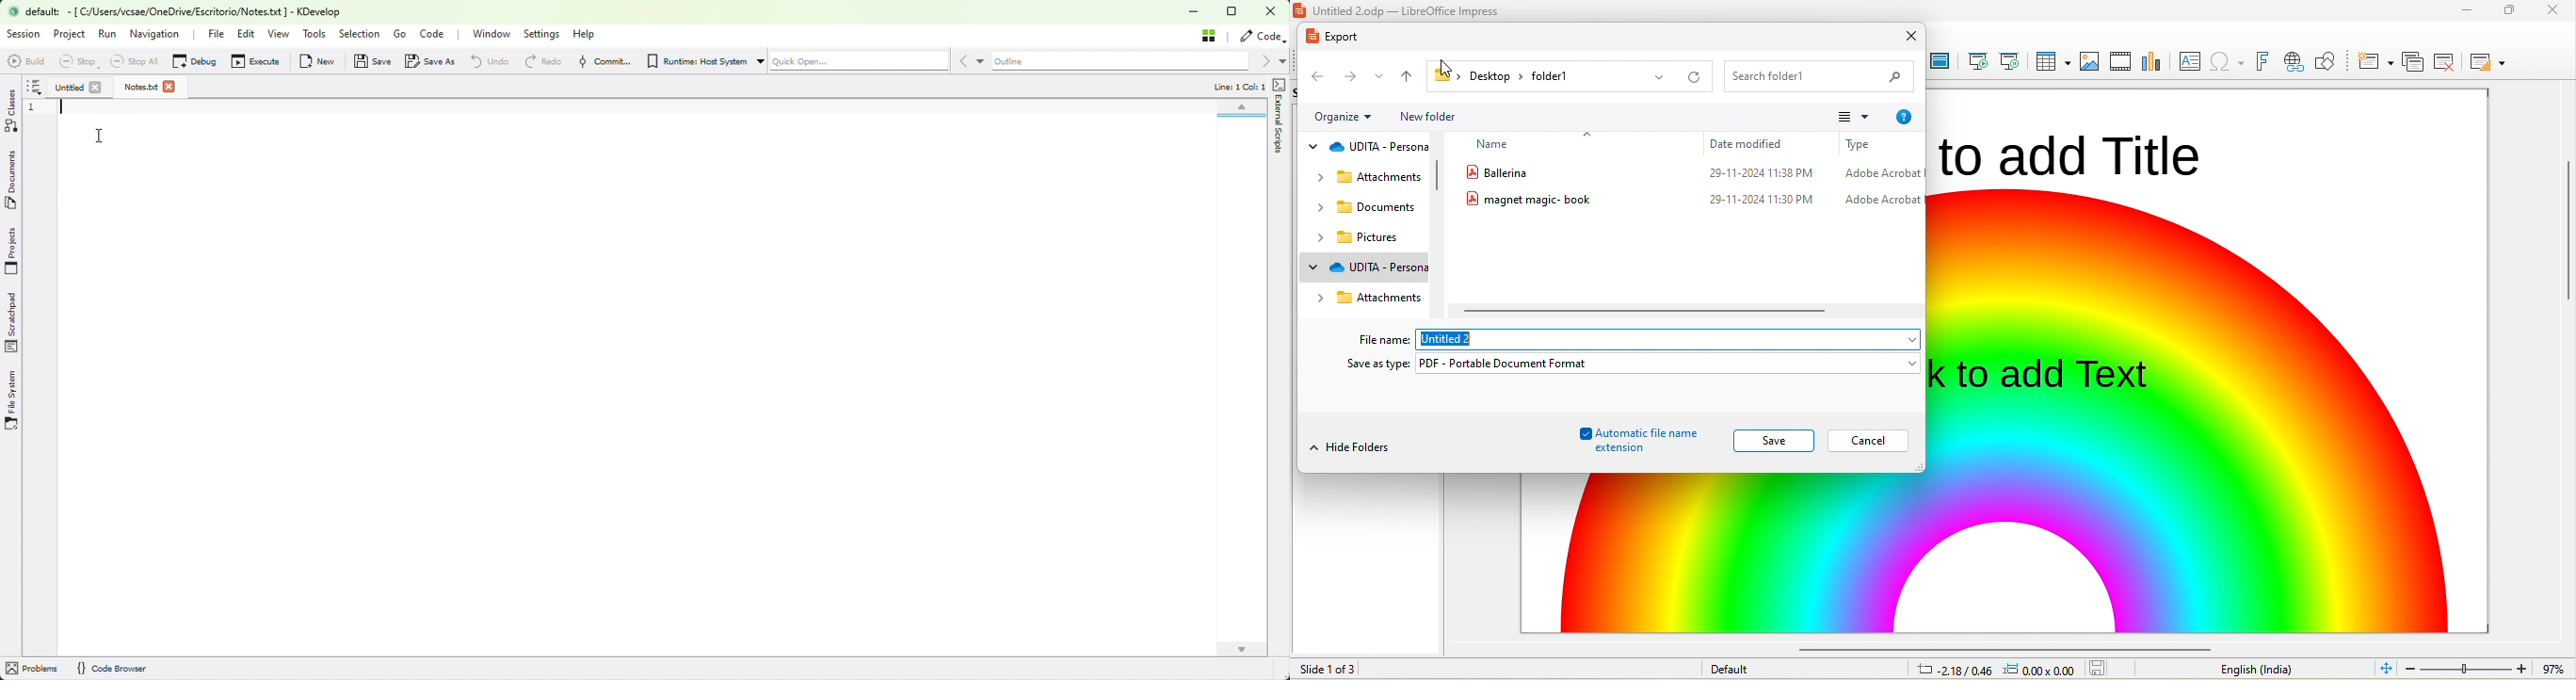  Describe the element at coordinates (1380, 147) in the screenshot. I see `udita personal` at that location.